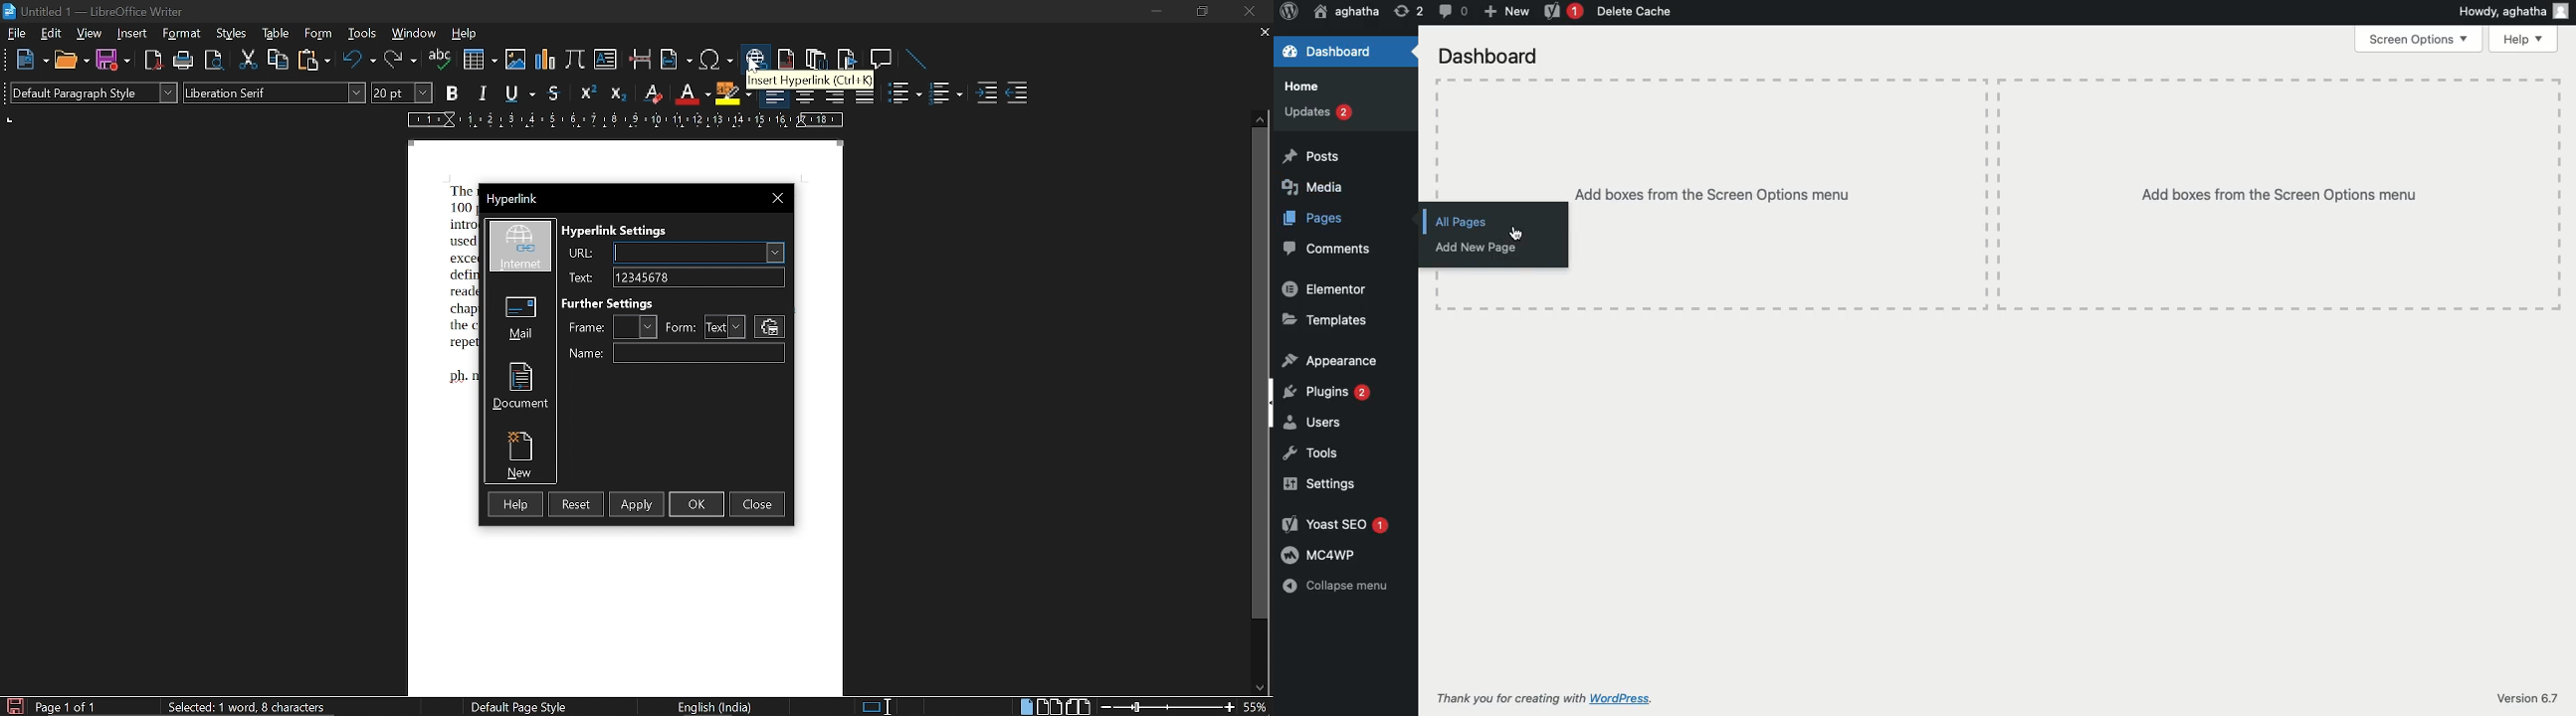 This screenshot has width=2576, height=728. I want to click on Version 6.7, so click(2526, 697).